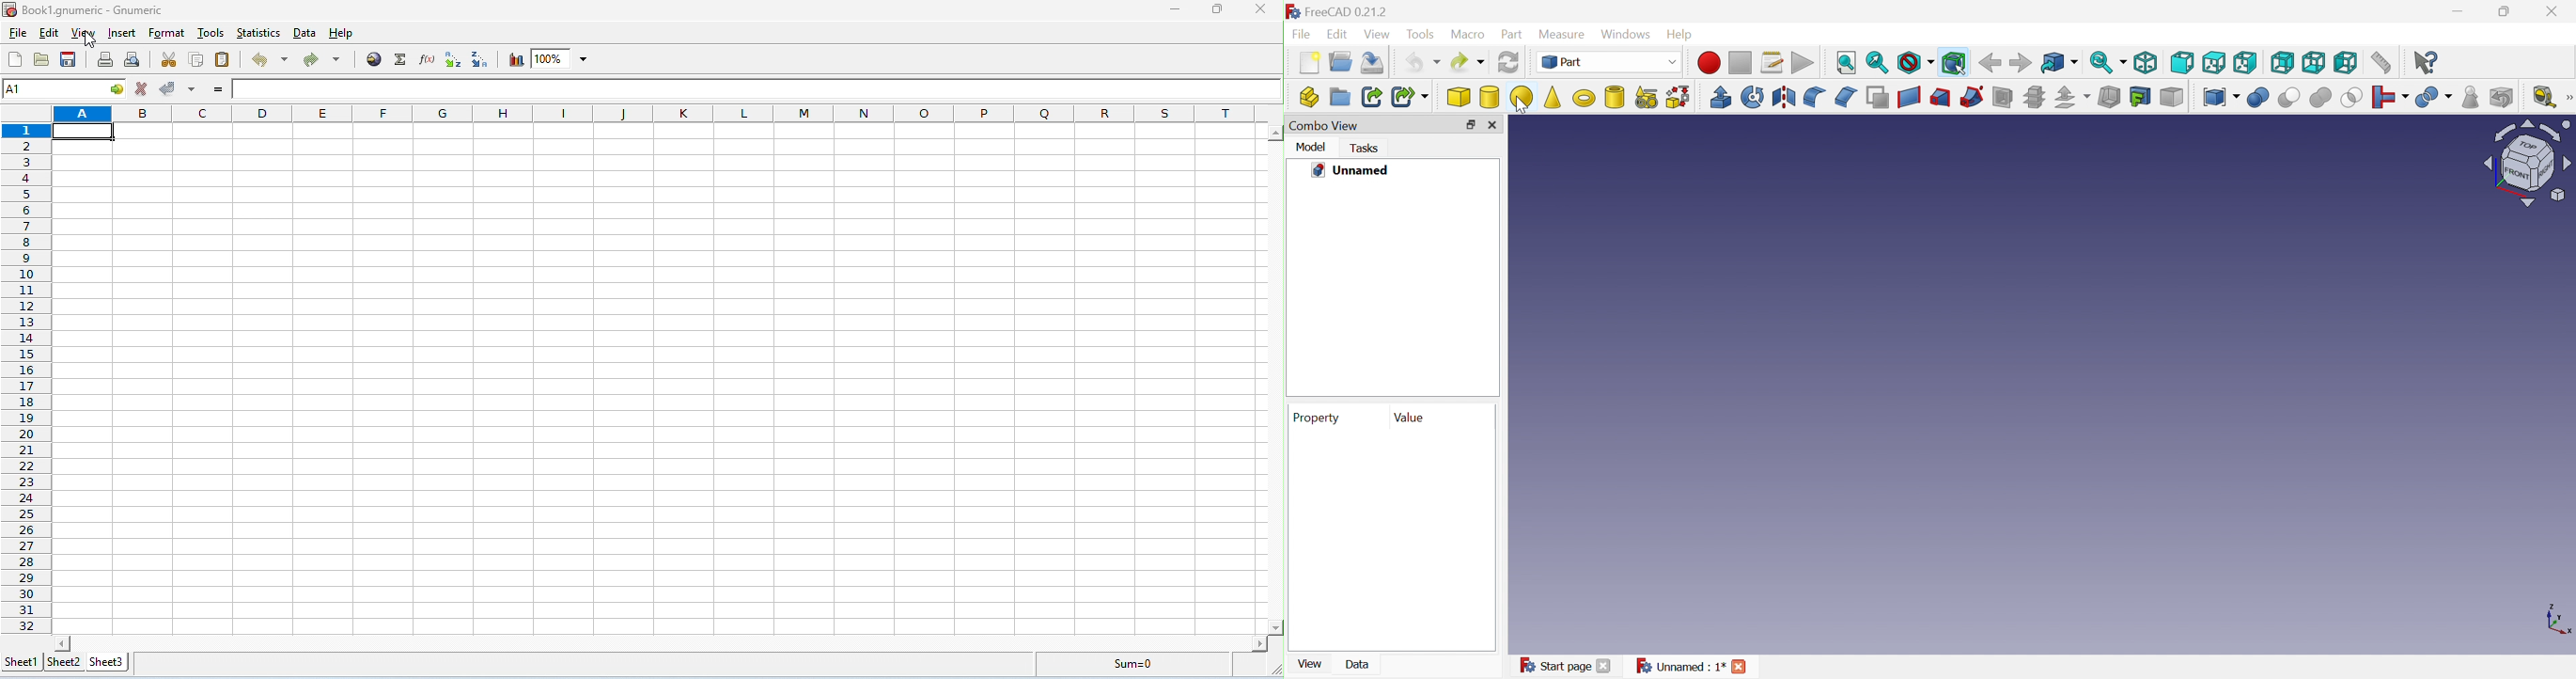  I want to click on row numbers, so click(25, 378).